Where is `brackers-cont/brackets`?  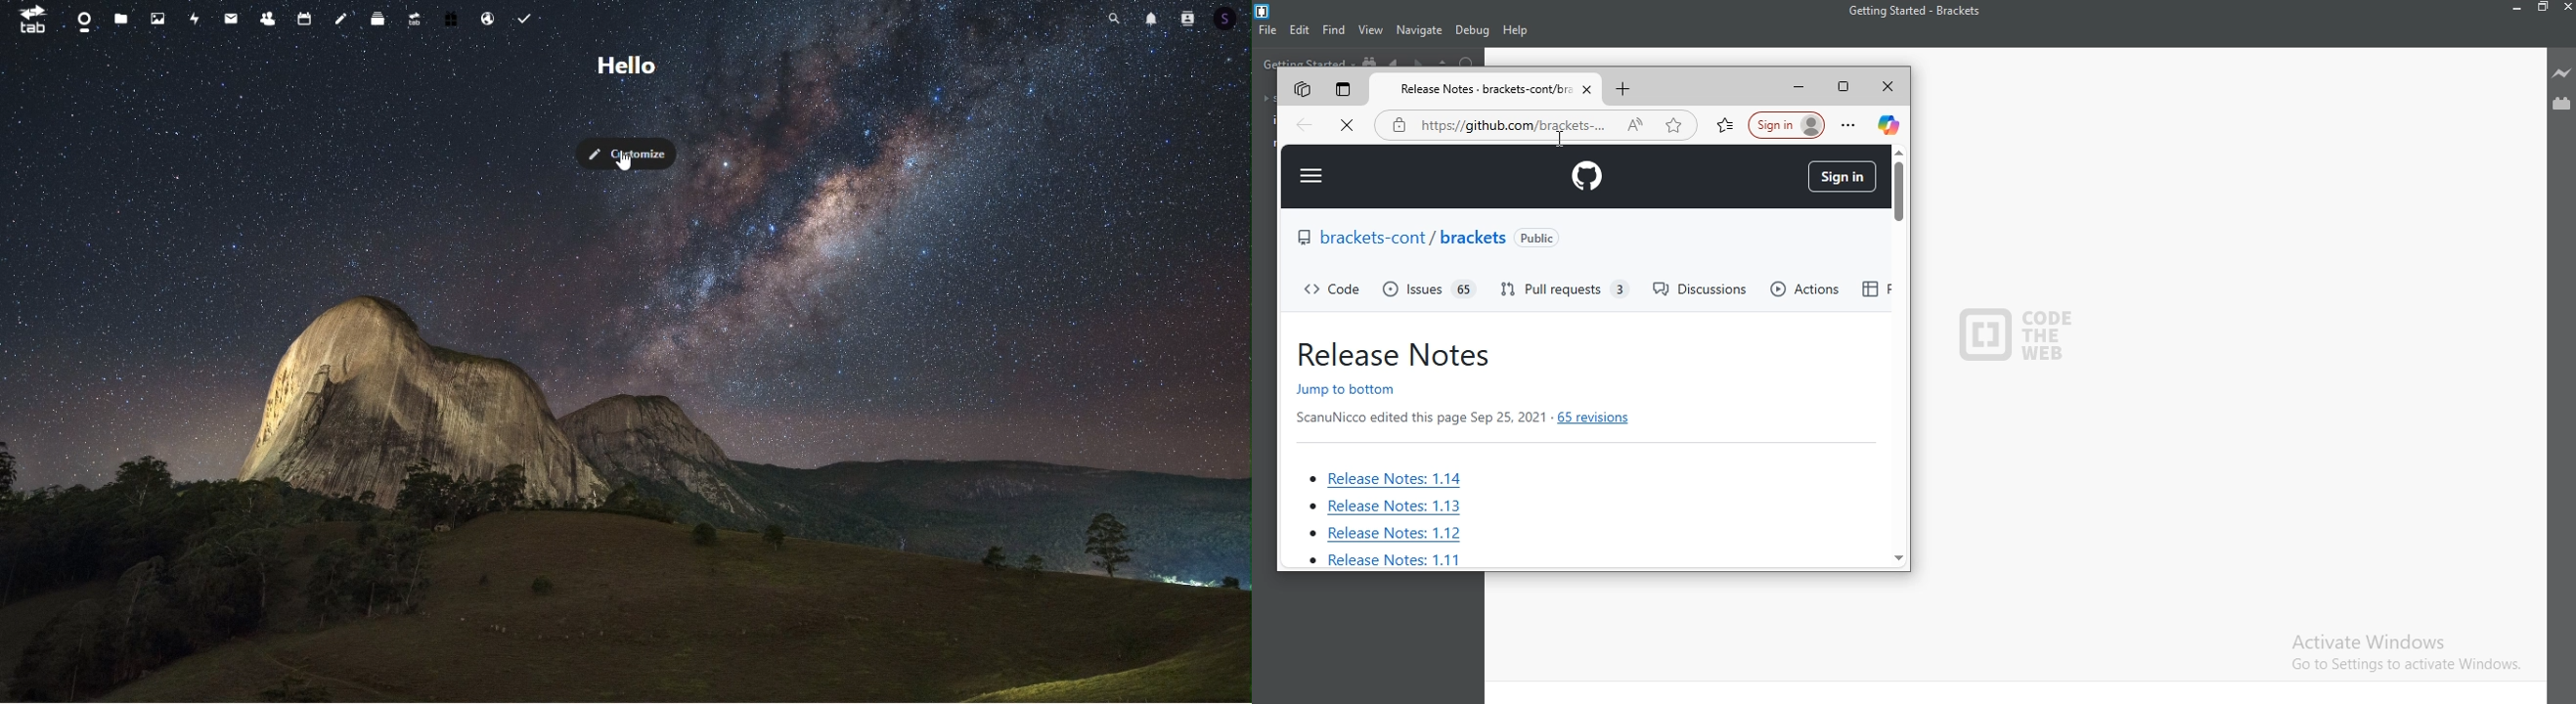
brackers-cont/brackets is located at coordinates (1398, 240).